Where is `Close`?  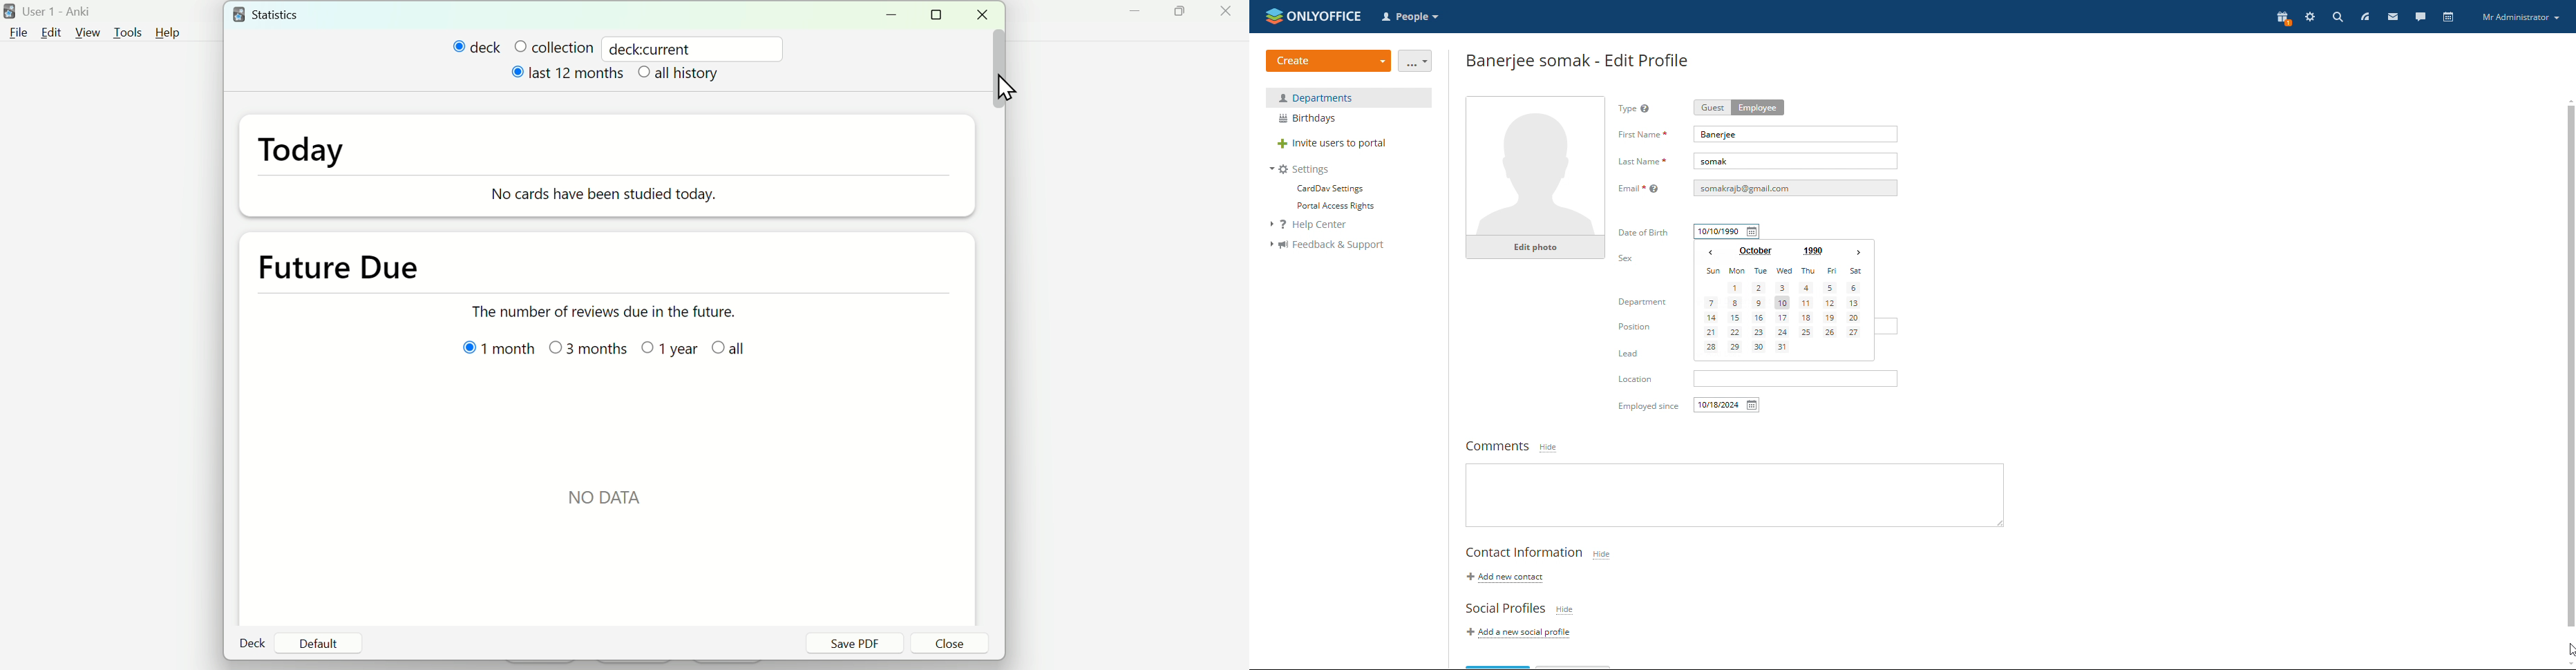
Close is located at coordinates (1228, 16).